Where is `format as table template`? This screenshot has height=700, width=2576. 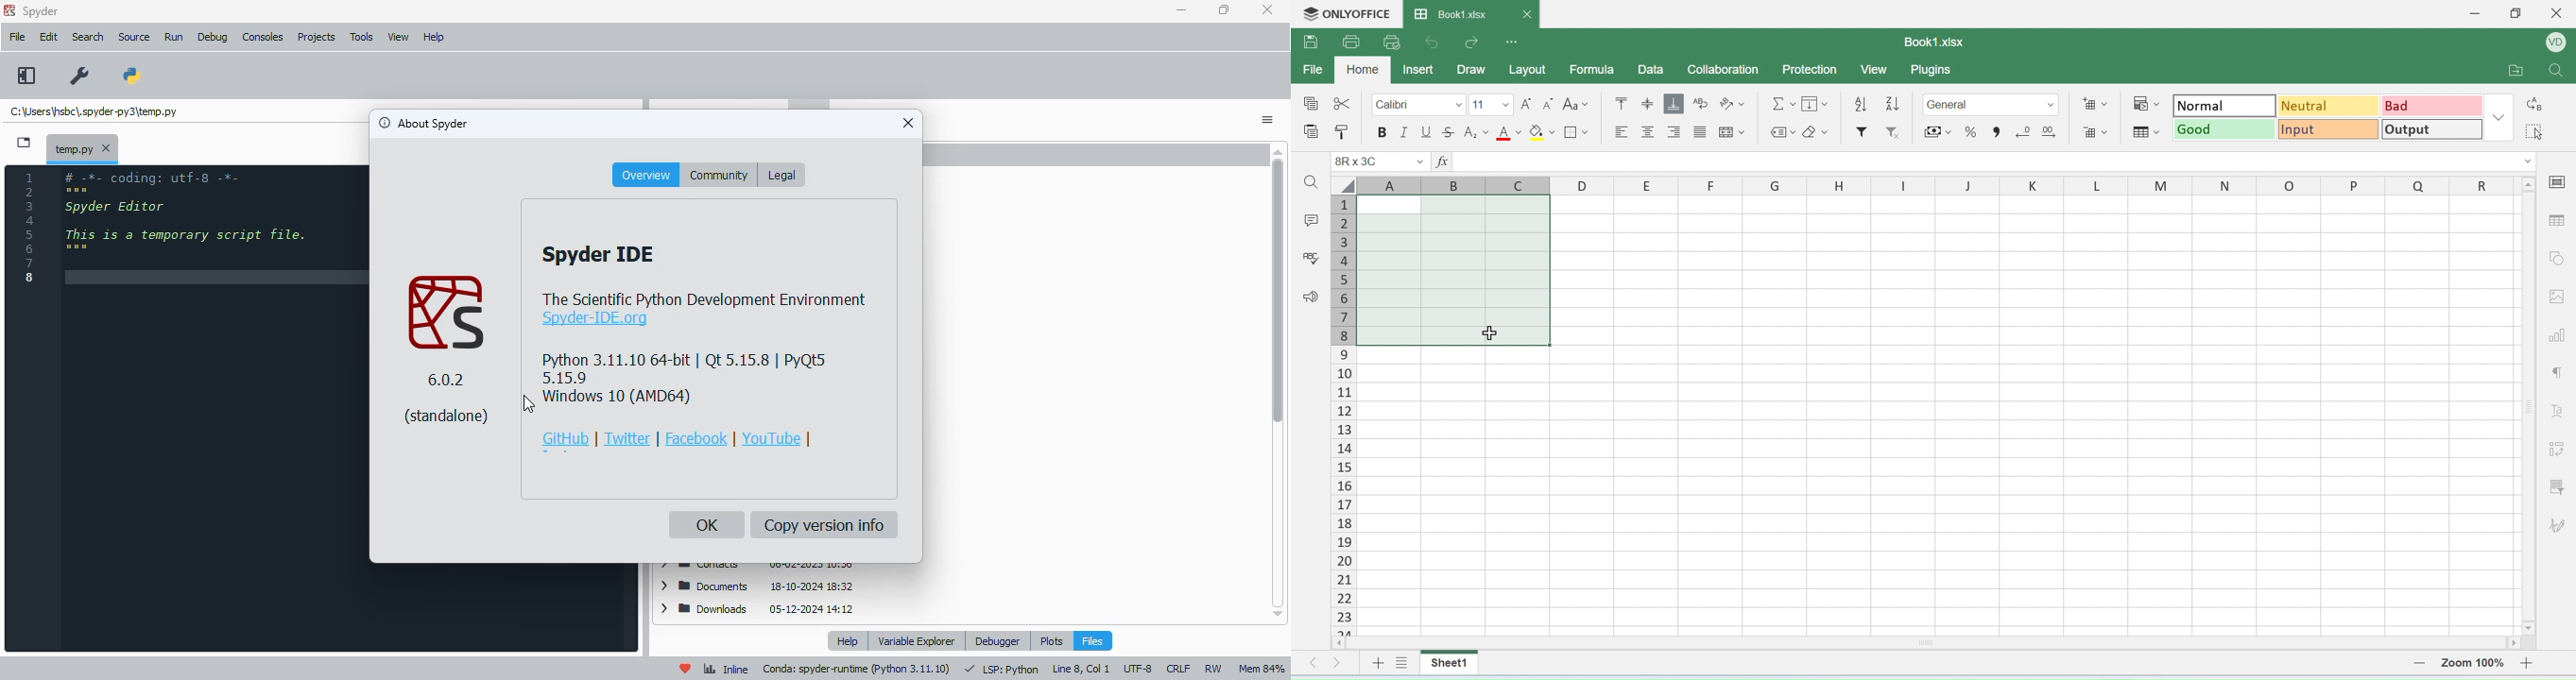 format as table template is located at coordinates (2144, 130).